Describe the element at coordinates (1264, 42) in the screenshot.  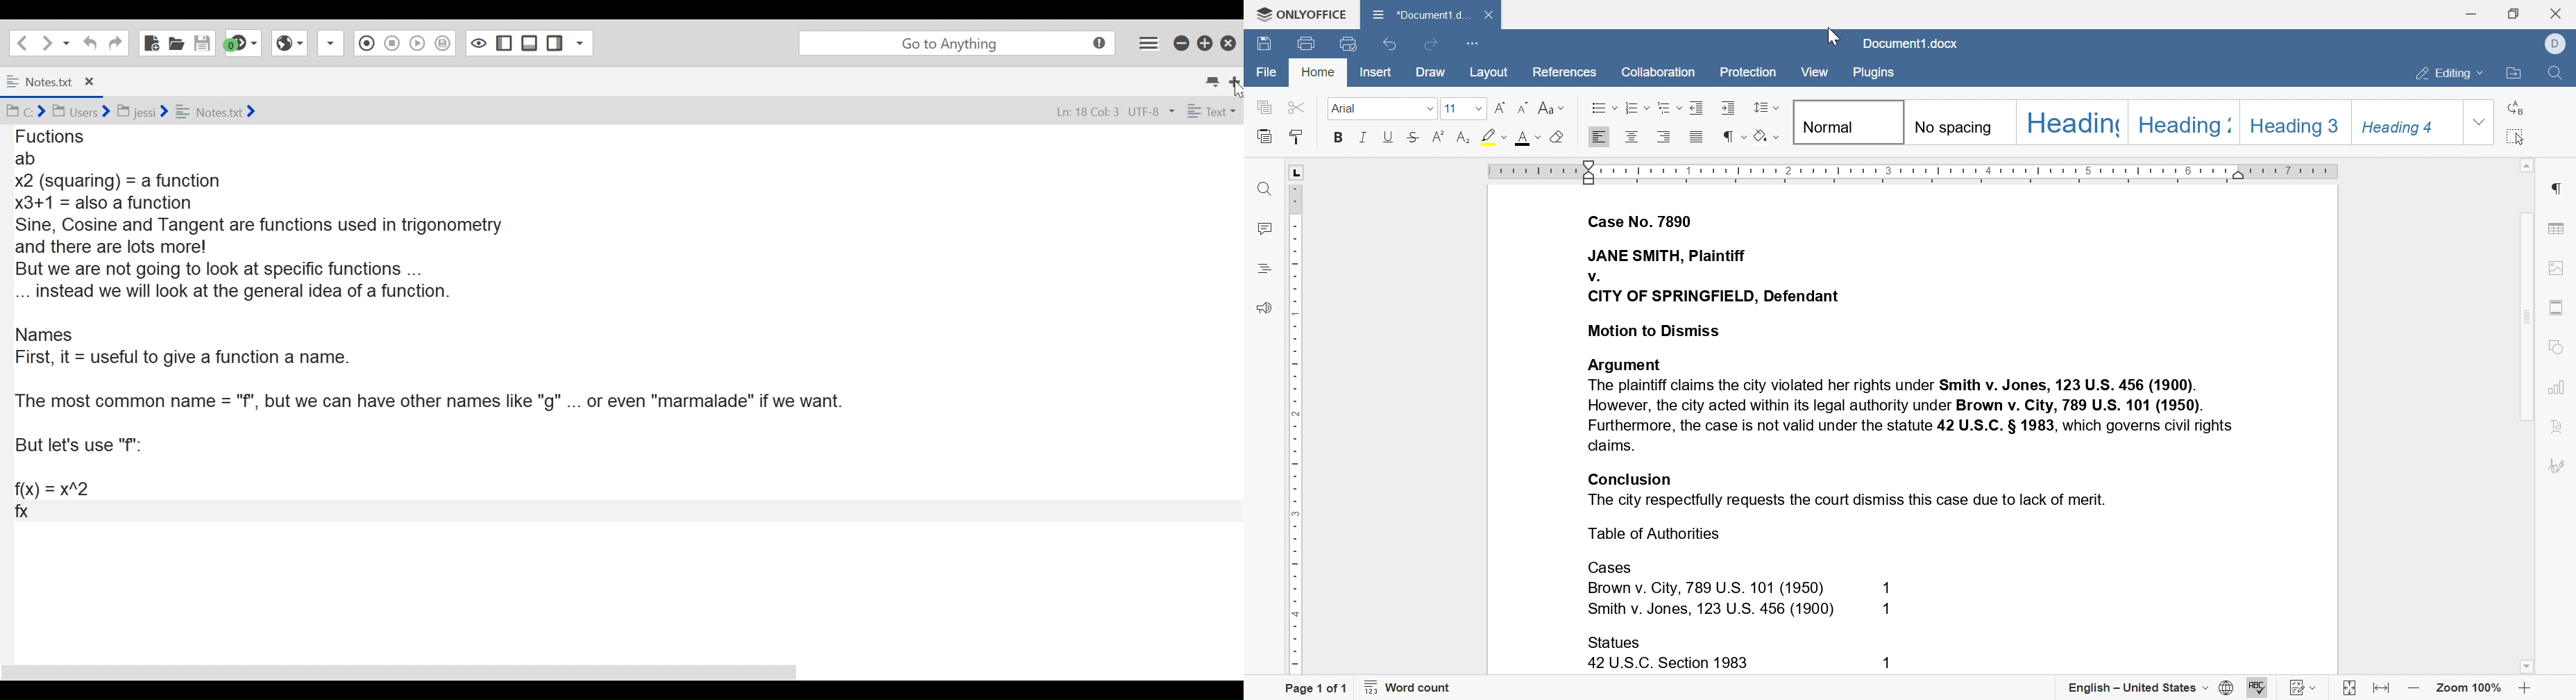
I see `save` at that location.